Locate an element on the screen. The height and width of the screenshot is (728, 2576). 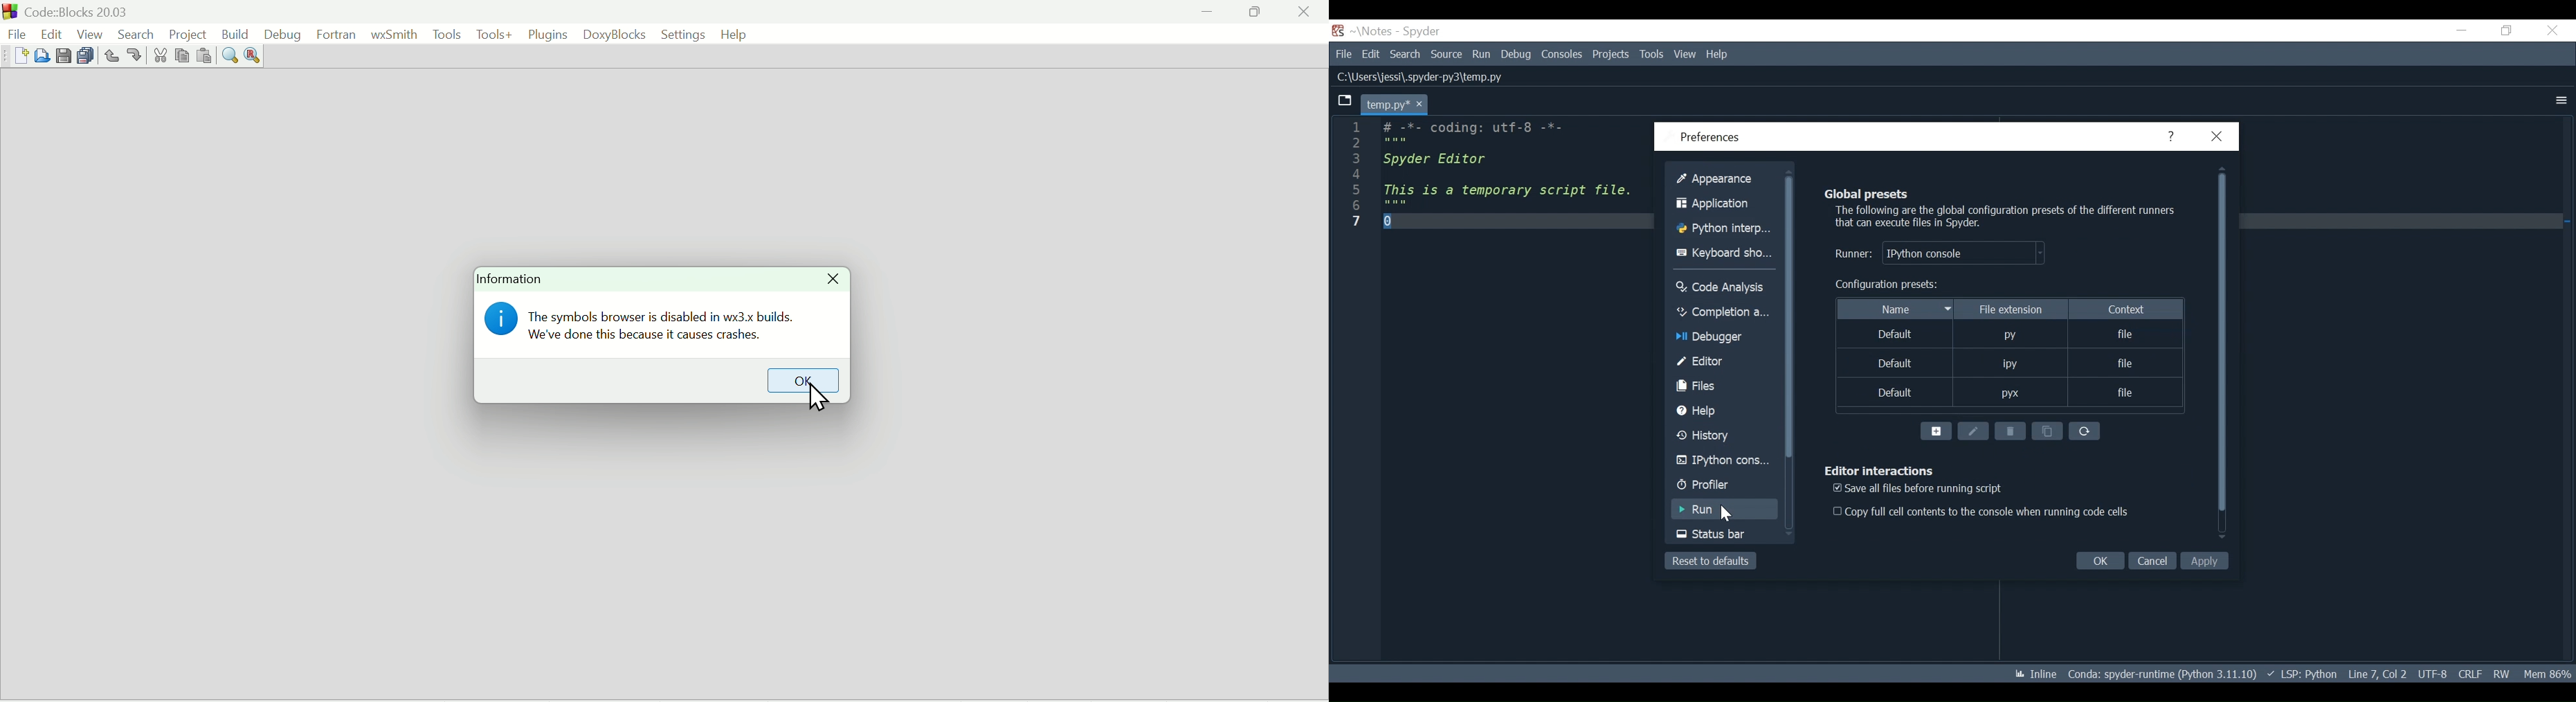
 is located at coordinates (1563, 53).